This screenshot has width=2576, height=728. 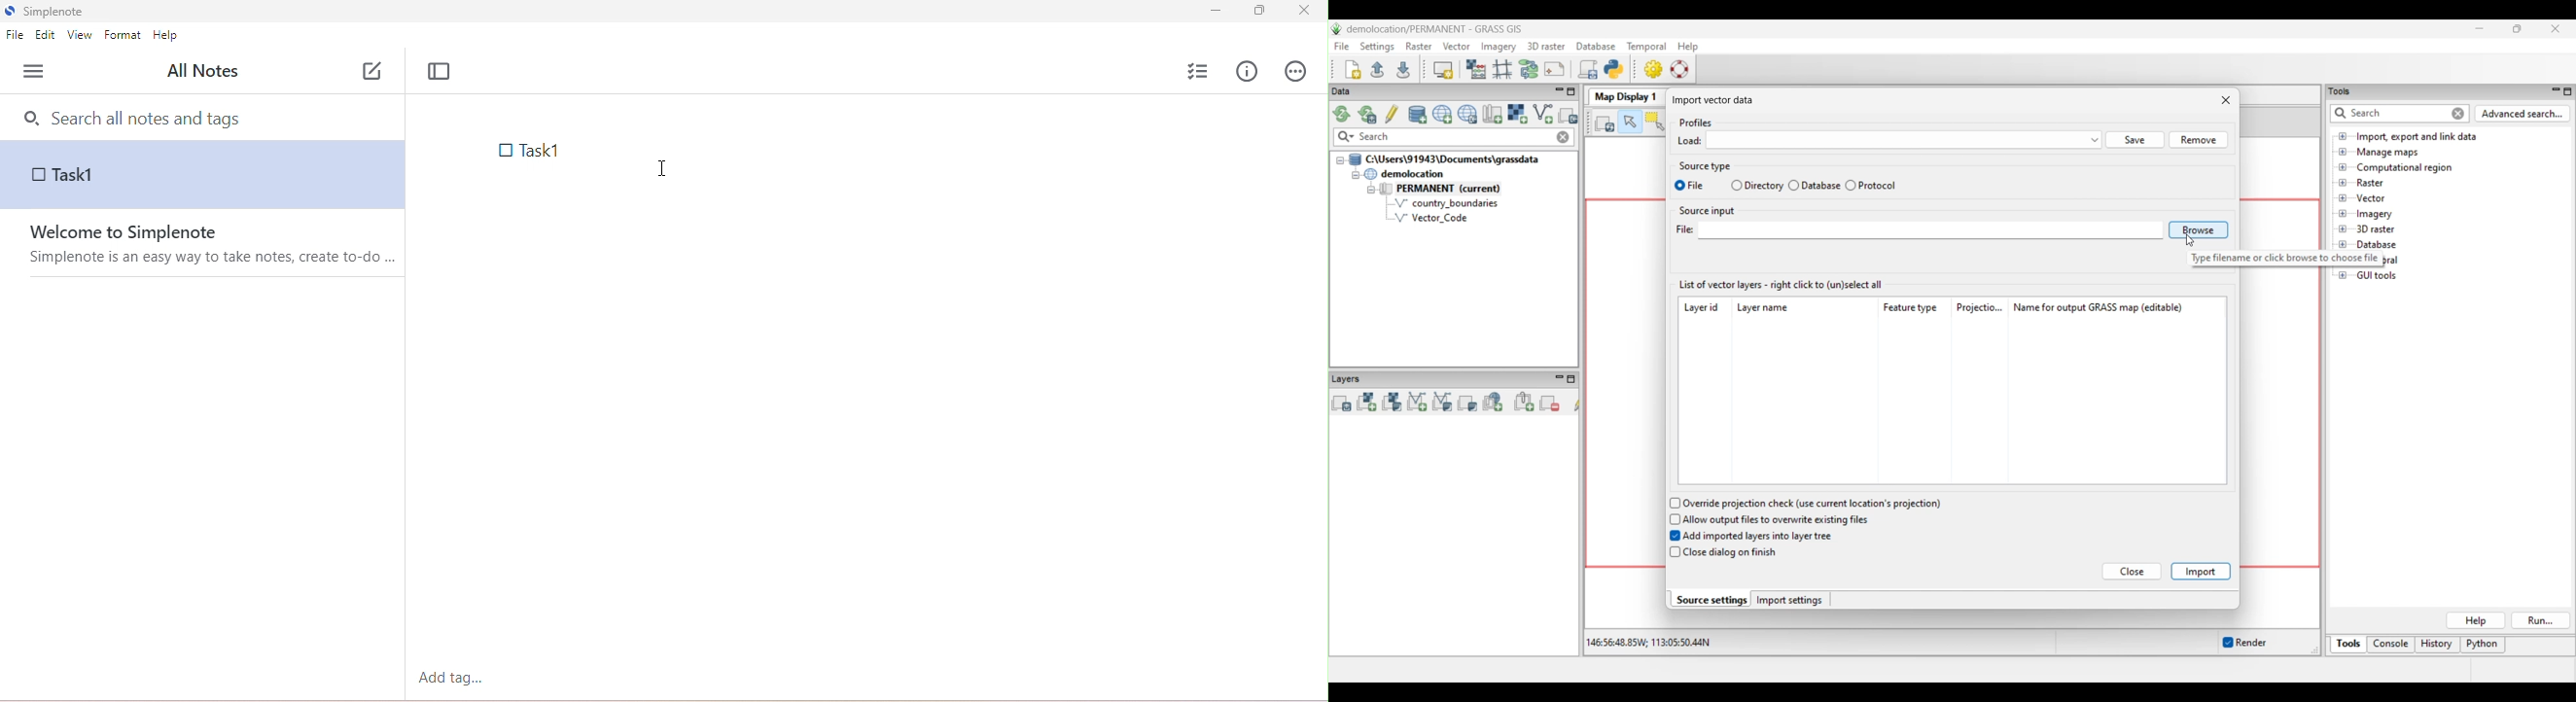 I want to click on close, so click(x=1303, y=12).